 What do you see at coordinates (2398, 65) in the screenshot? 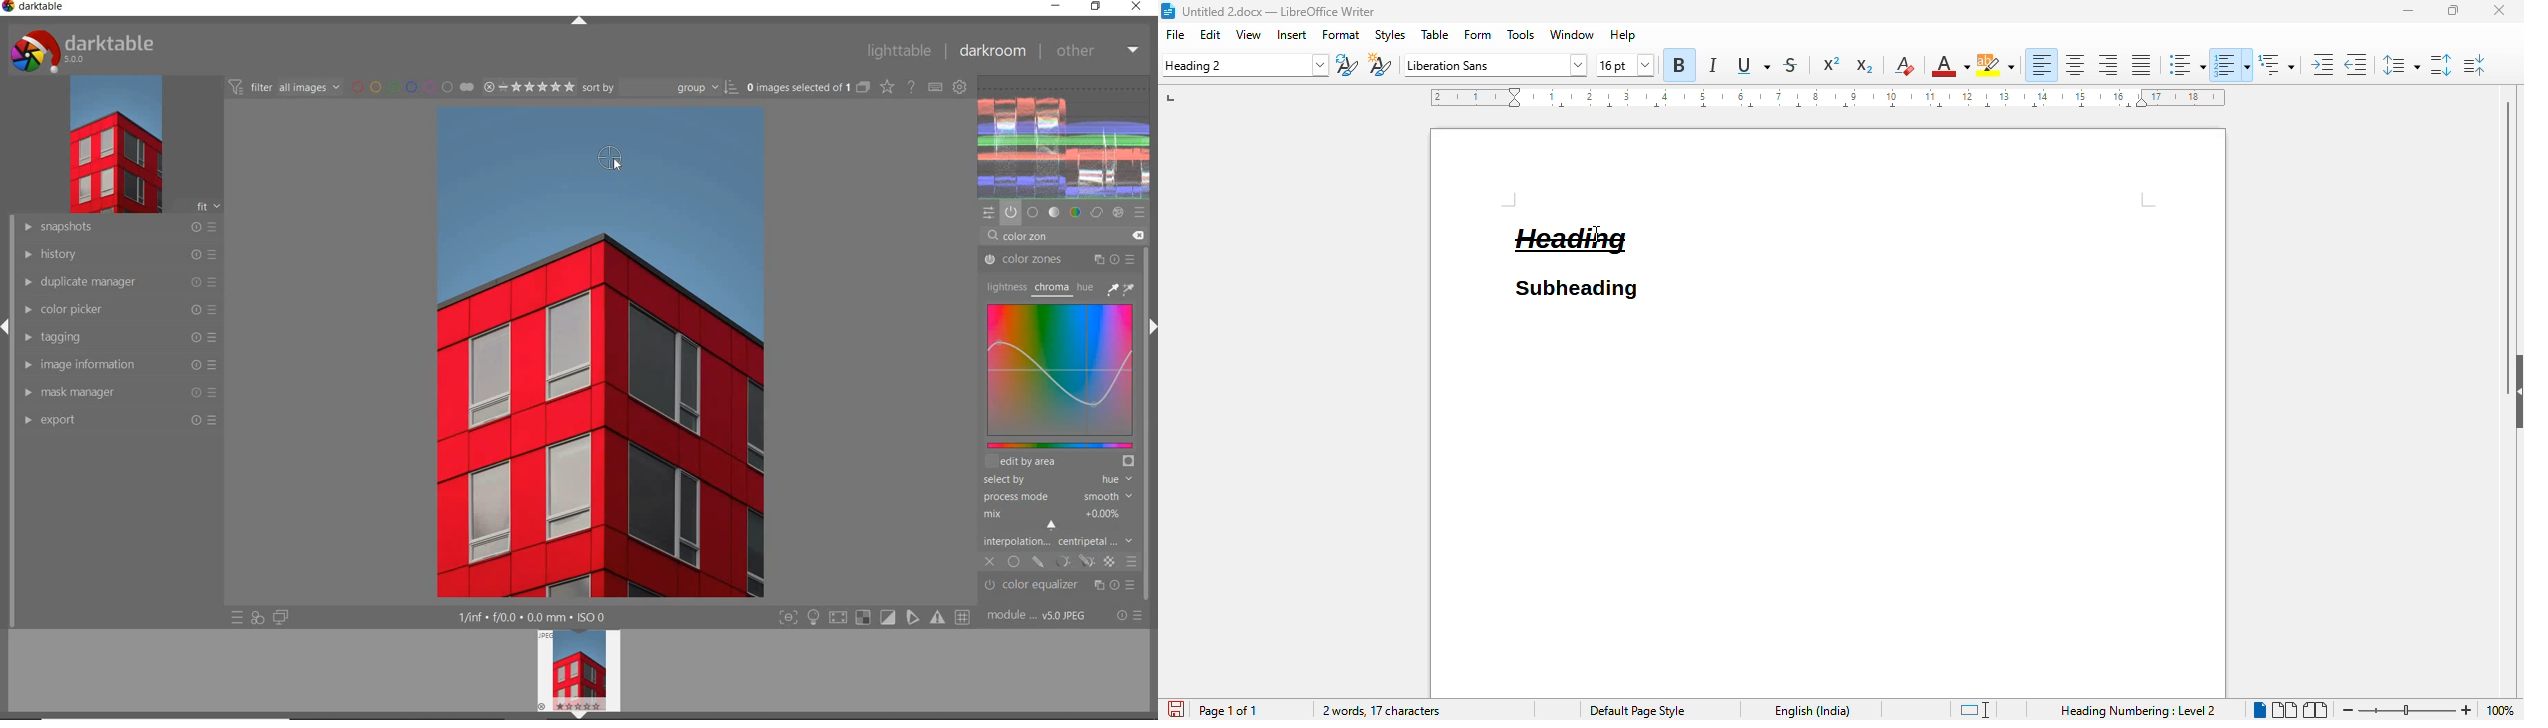
I see `set line spacing` at bounding box center [2398, 65].